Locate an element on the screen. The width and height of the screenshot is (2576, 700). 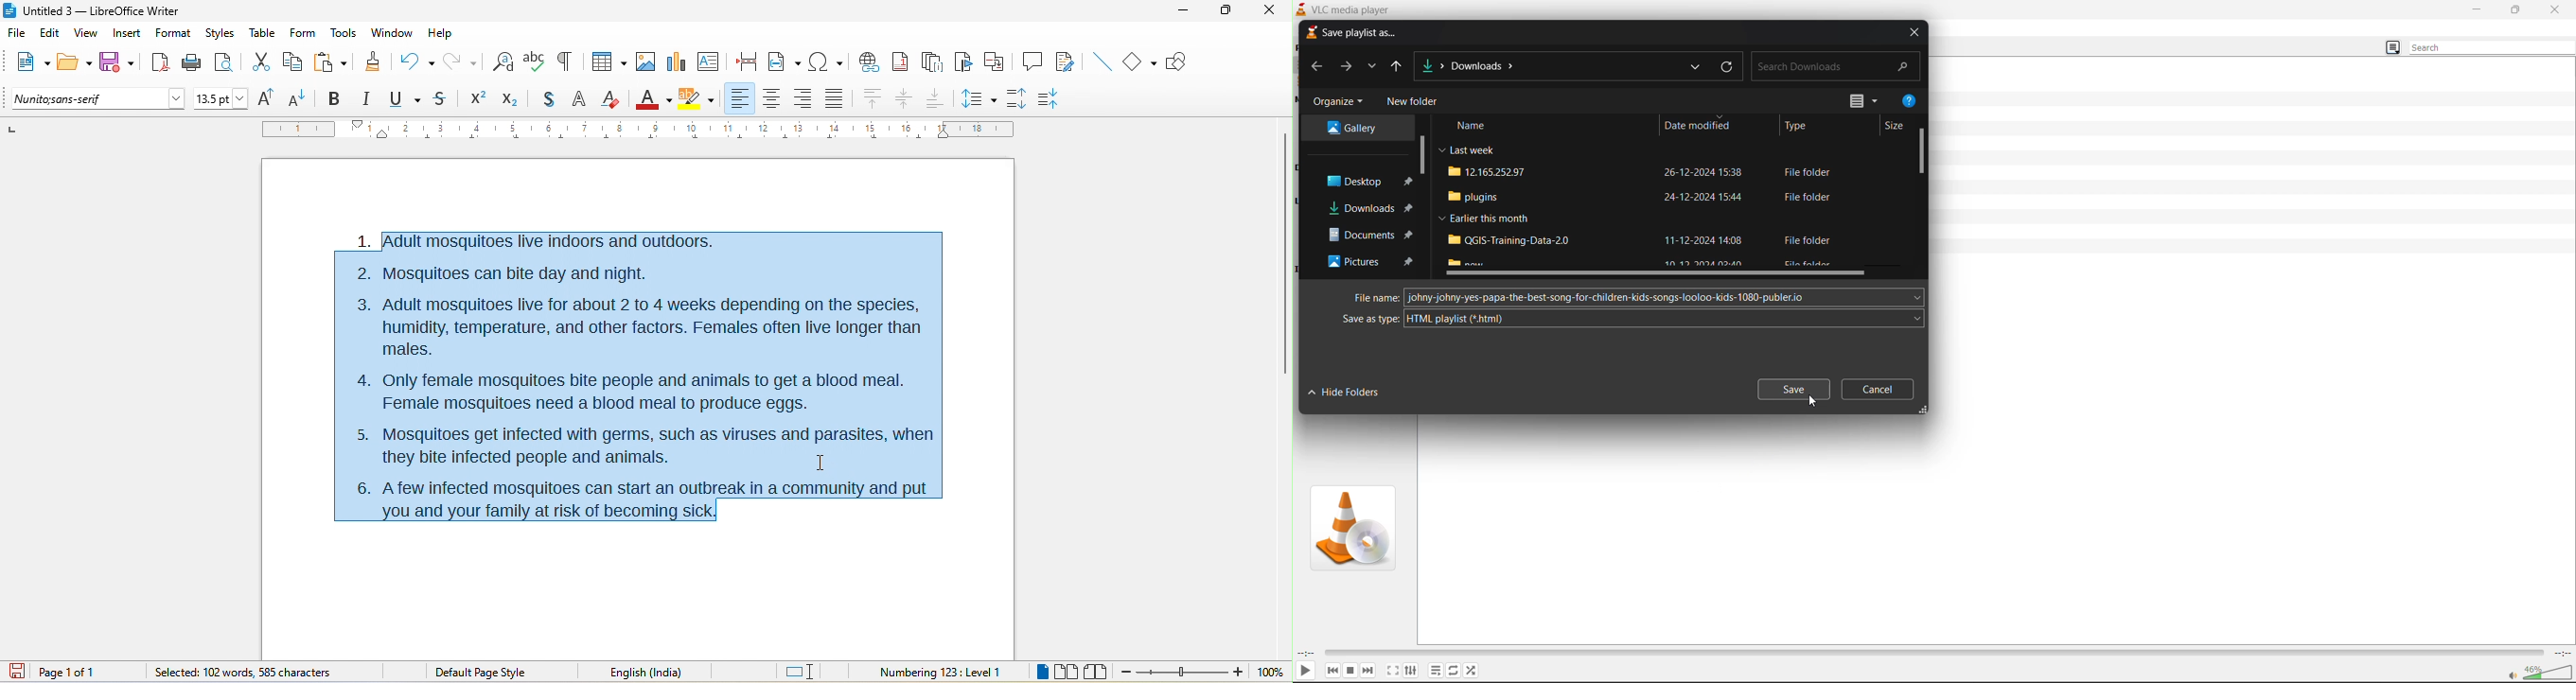
form is located at coordinates (304, 34).